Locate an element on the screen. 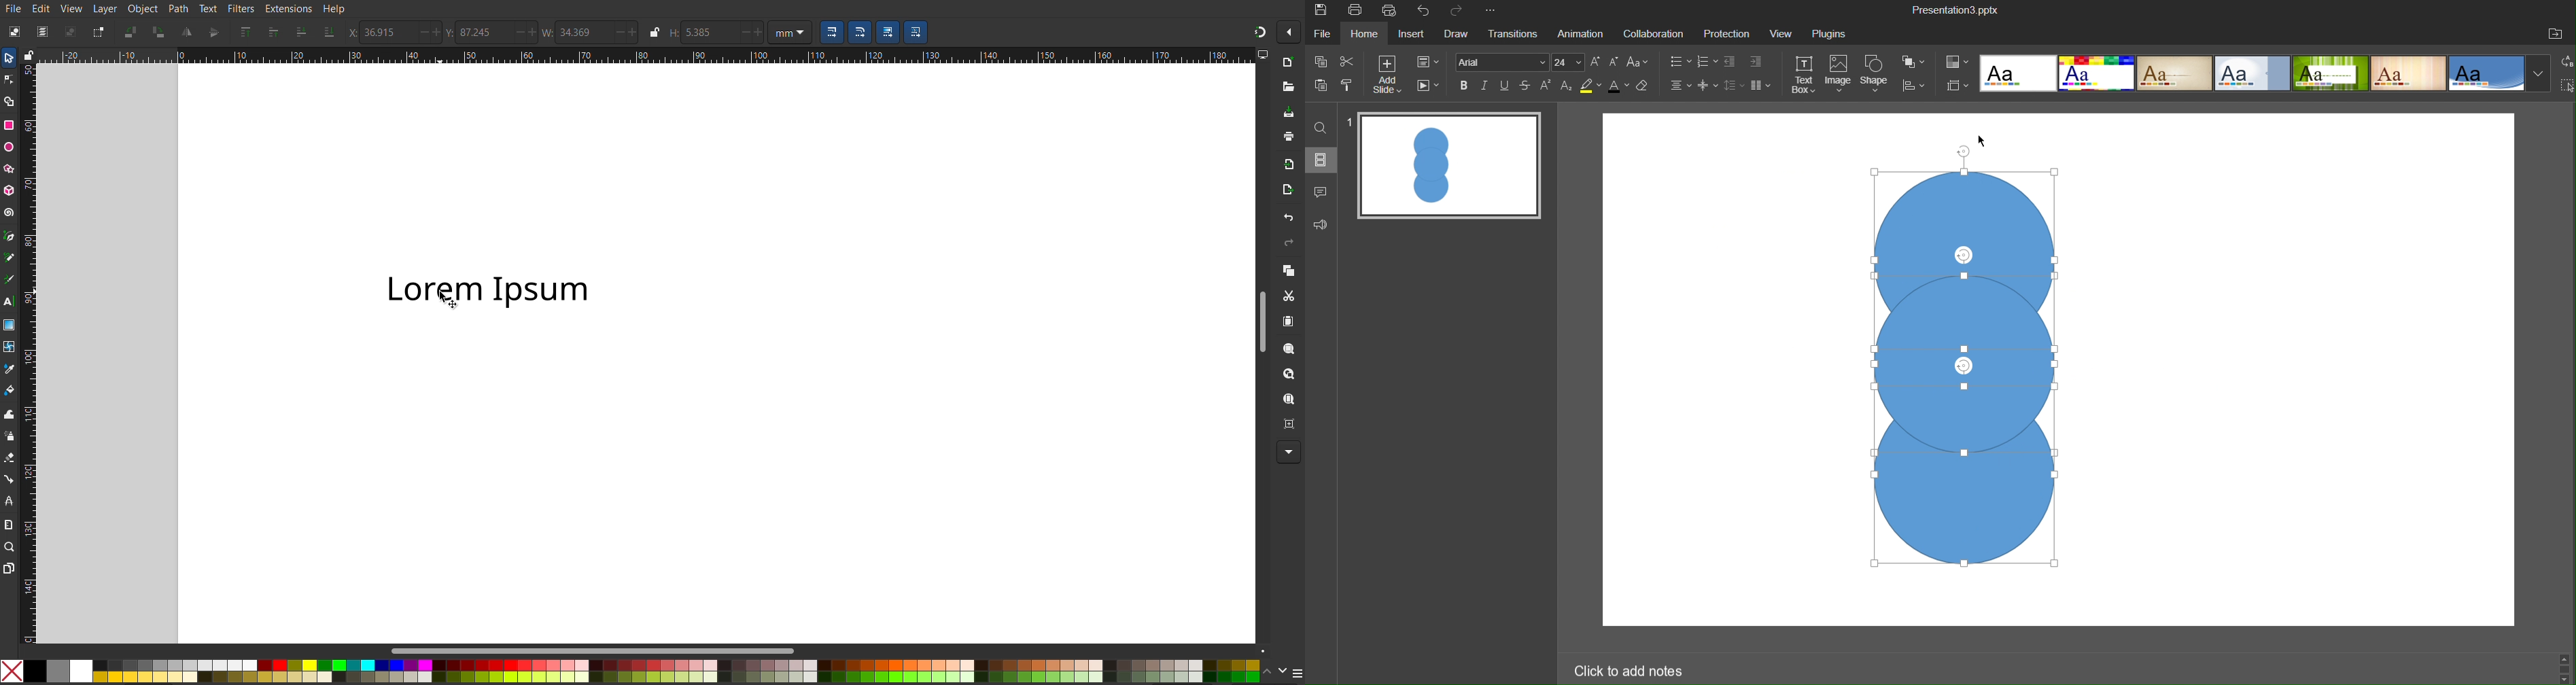  Pages is located at coordinates (9, 568).